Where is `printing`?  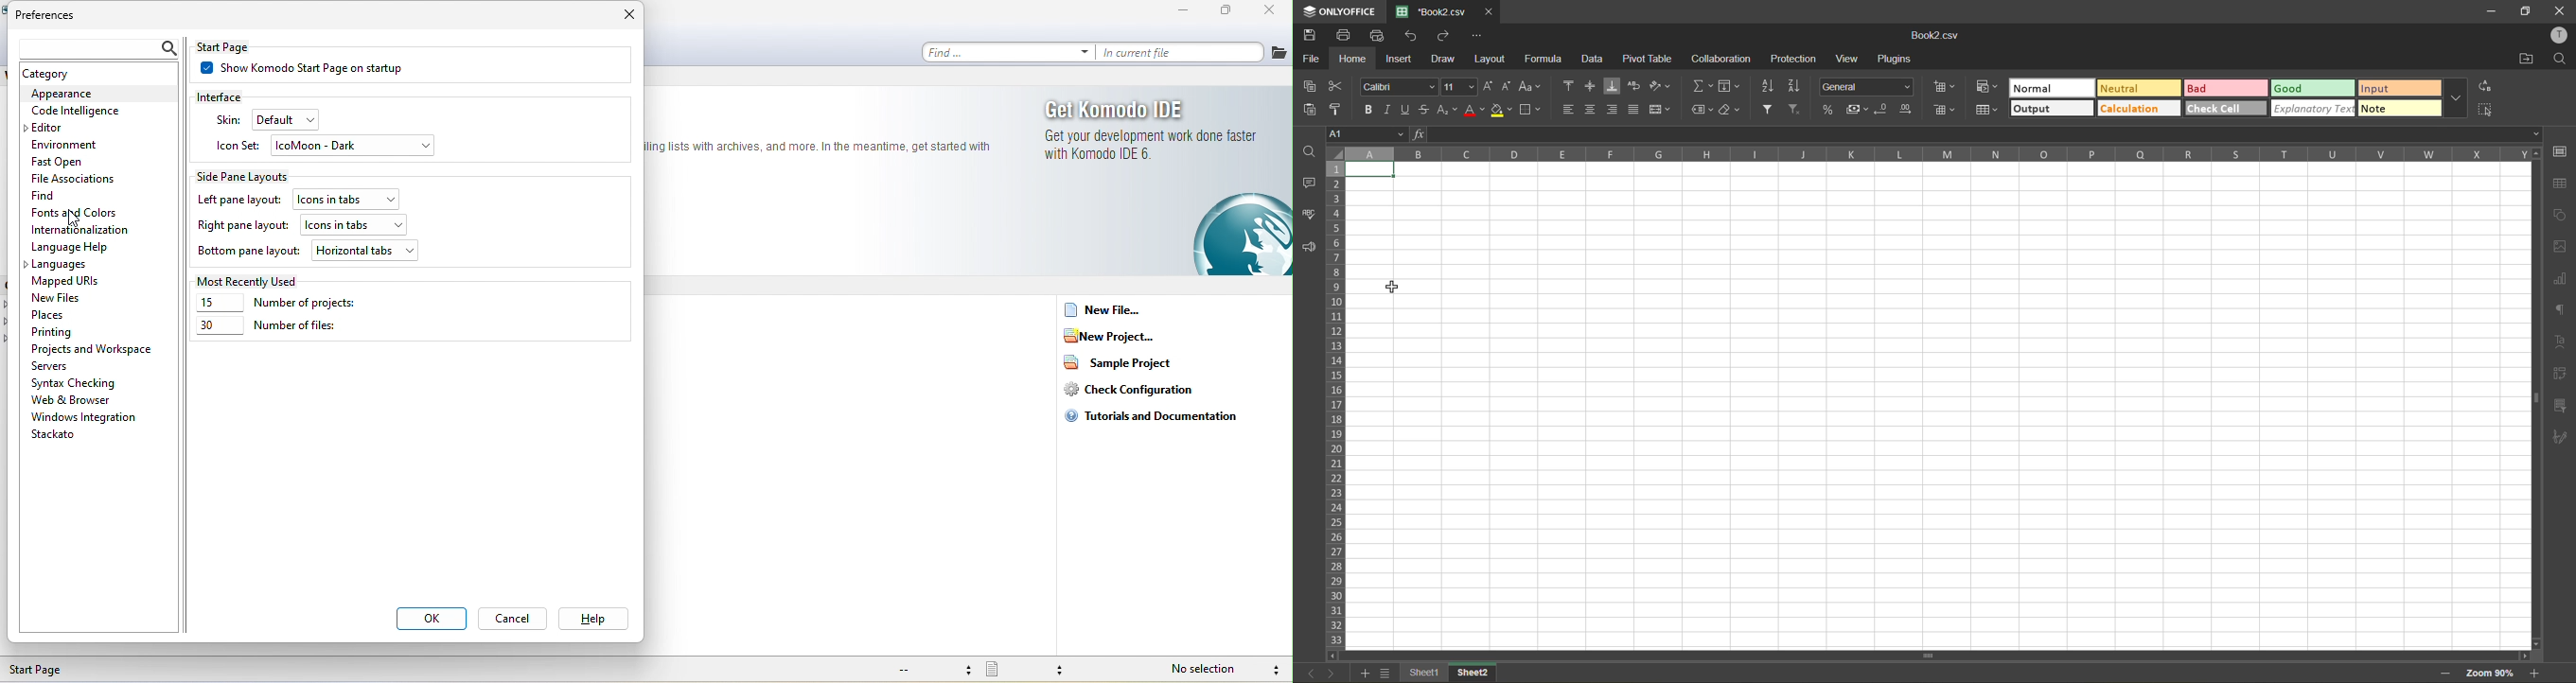
printing is located at coordinates (74, 333).